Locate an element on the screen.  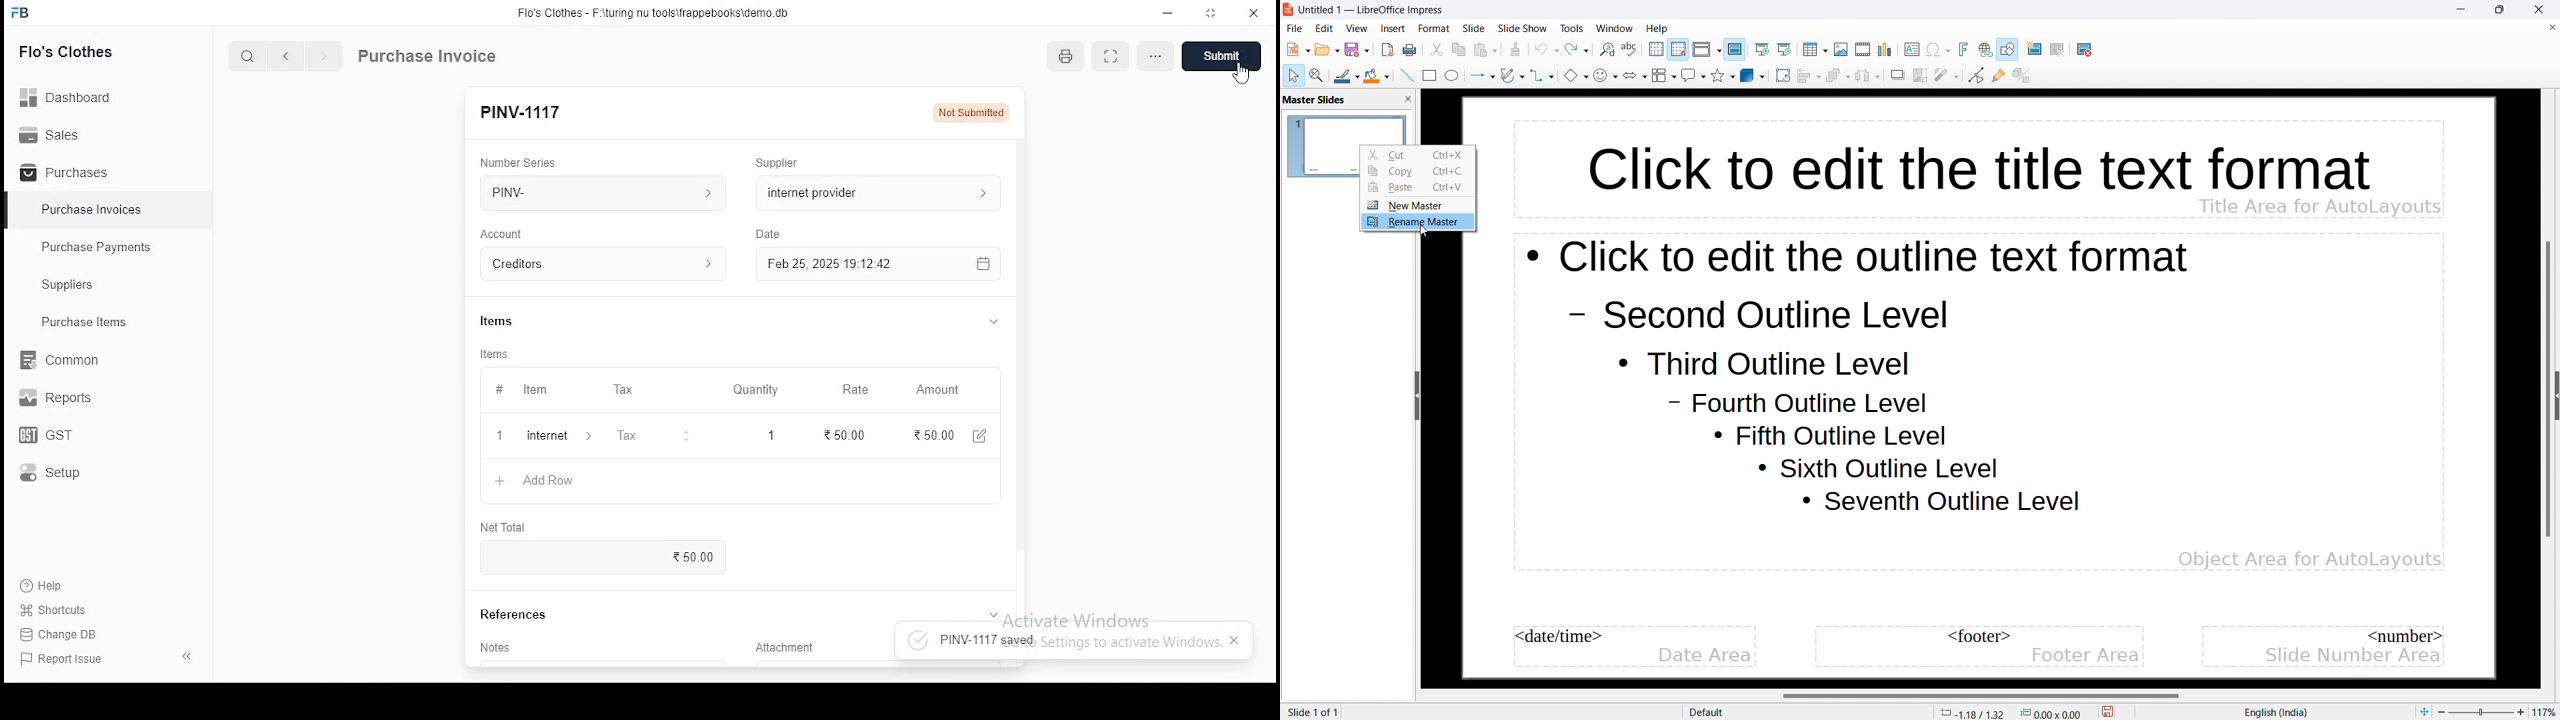
supplier is located at coordinates (873, 192).